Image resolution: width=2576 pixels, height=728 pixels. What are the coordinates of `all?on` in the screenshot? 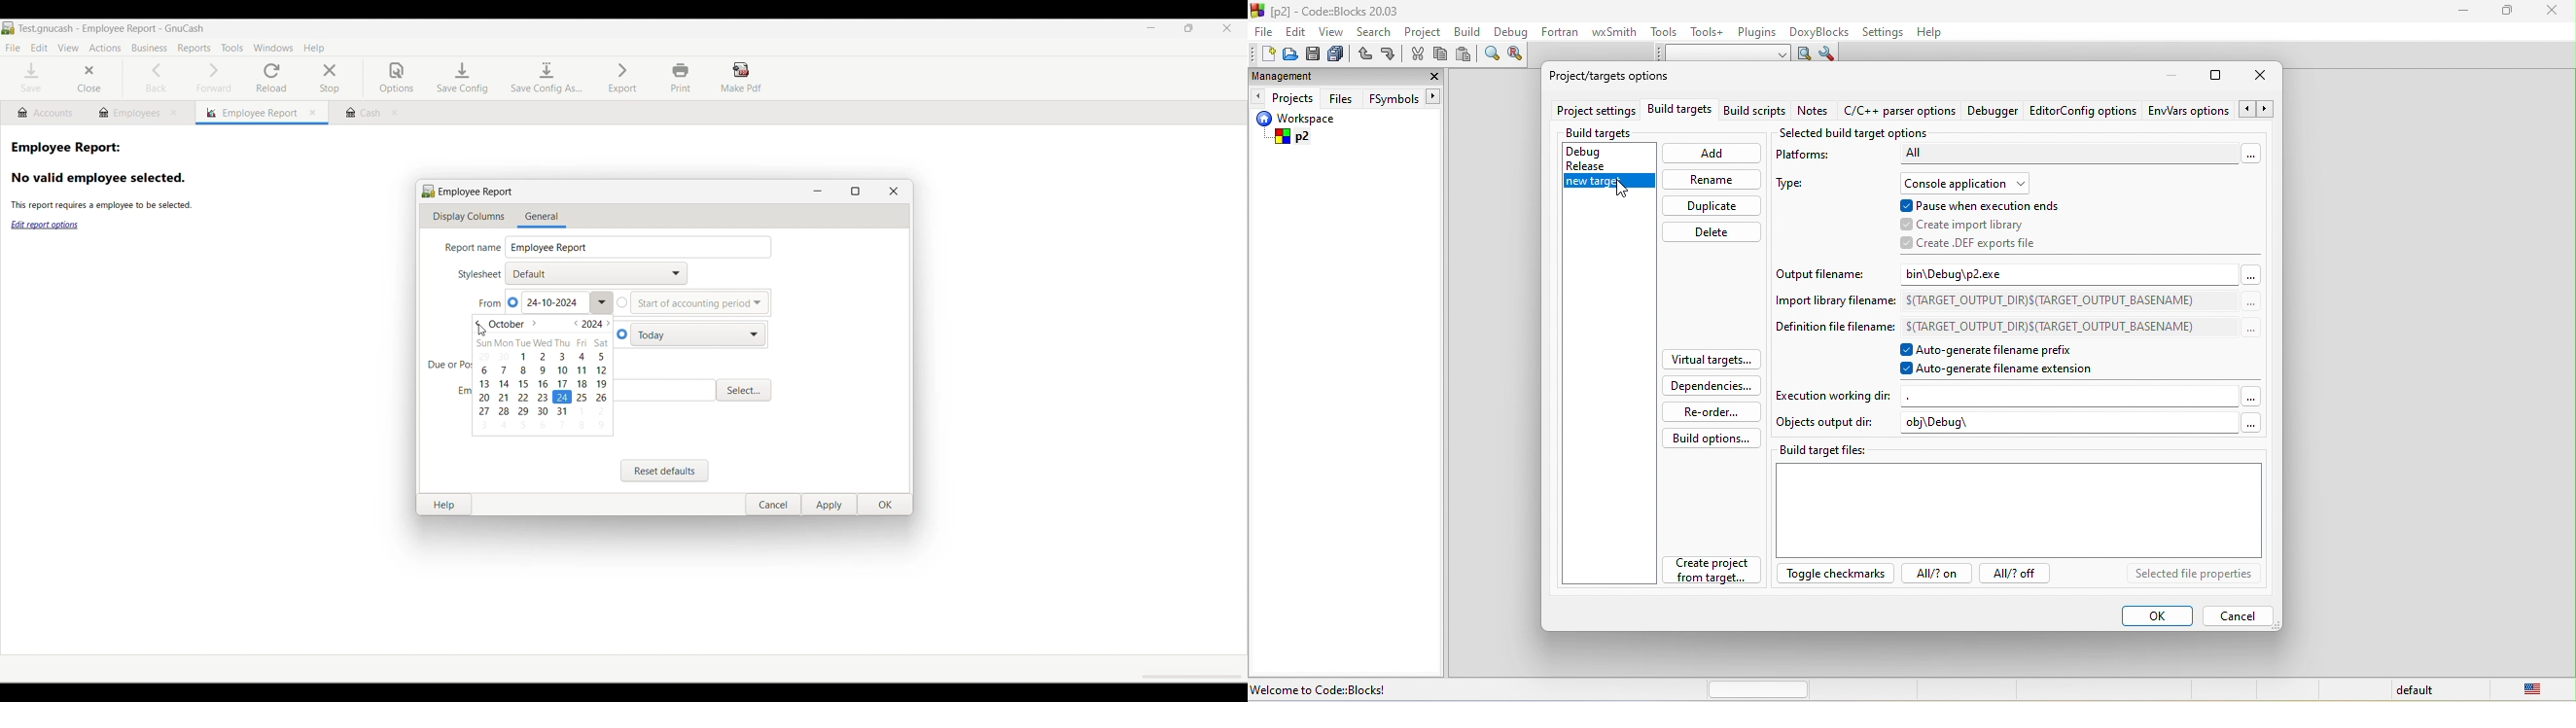 It's located at (1933, 576).